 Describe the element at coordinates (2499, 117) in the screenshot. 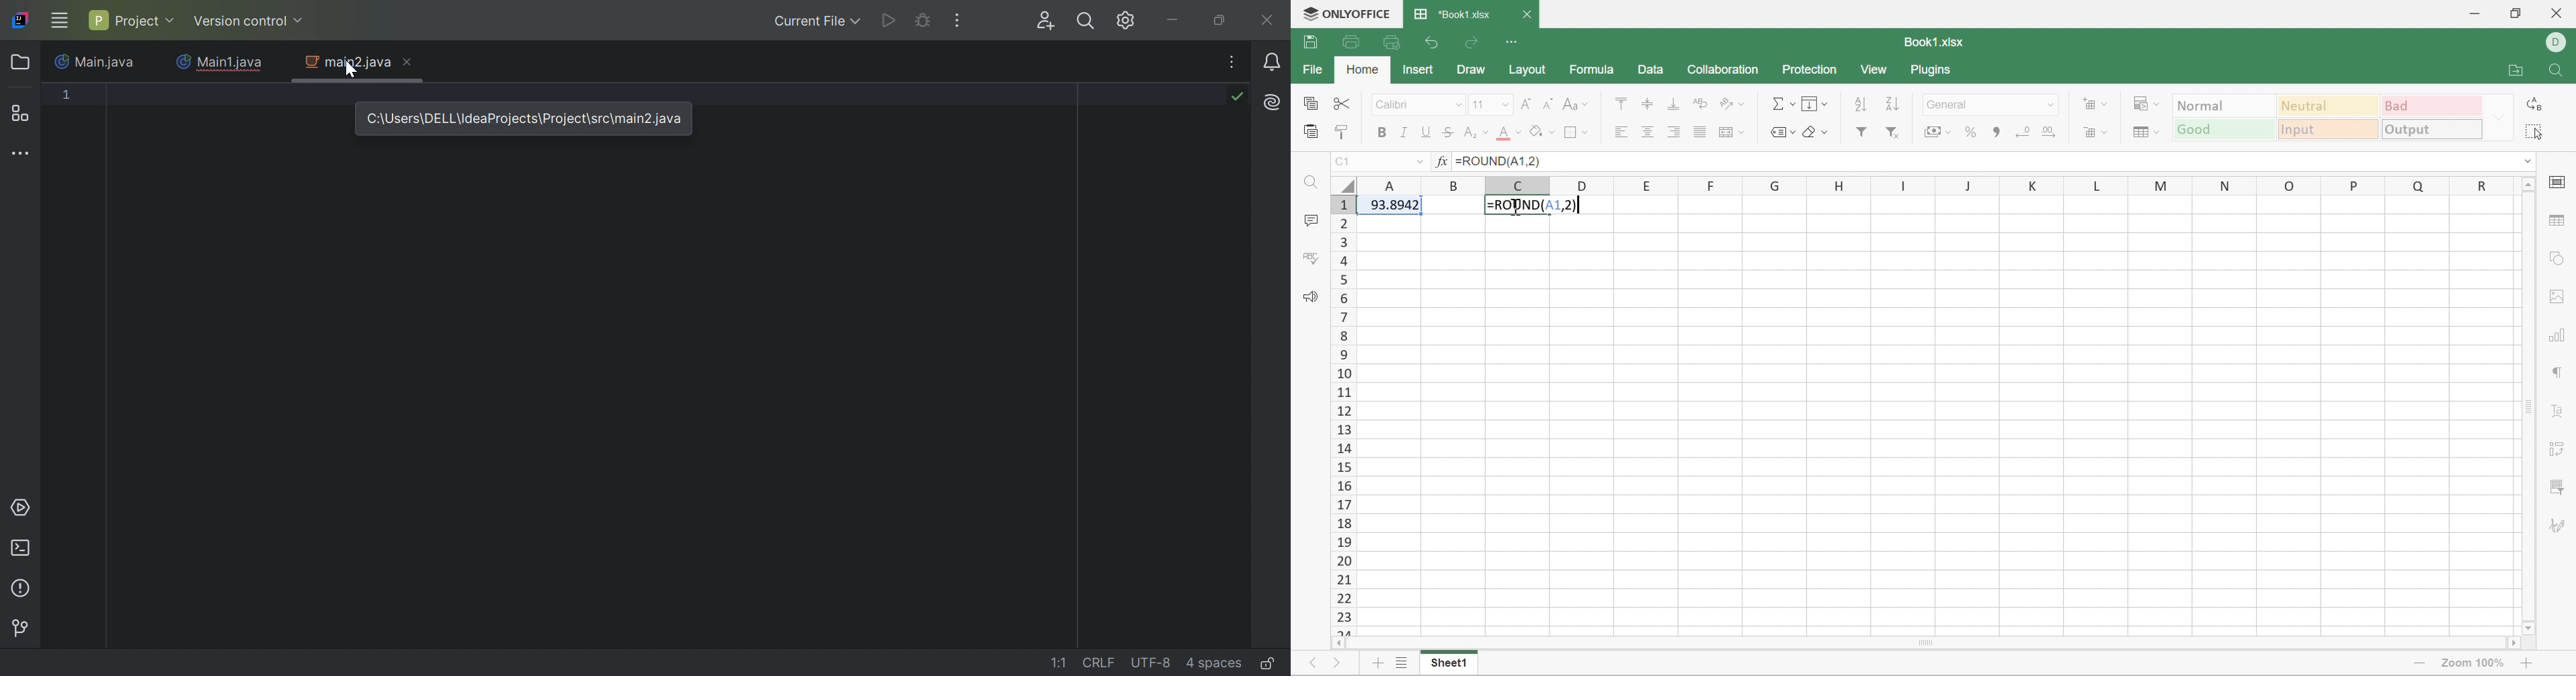

I see `Drop Down` at that location.